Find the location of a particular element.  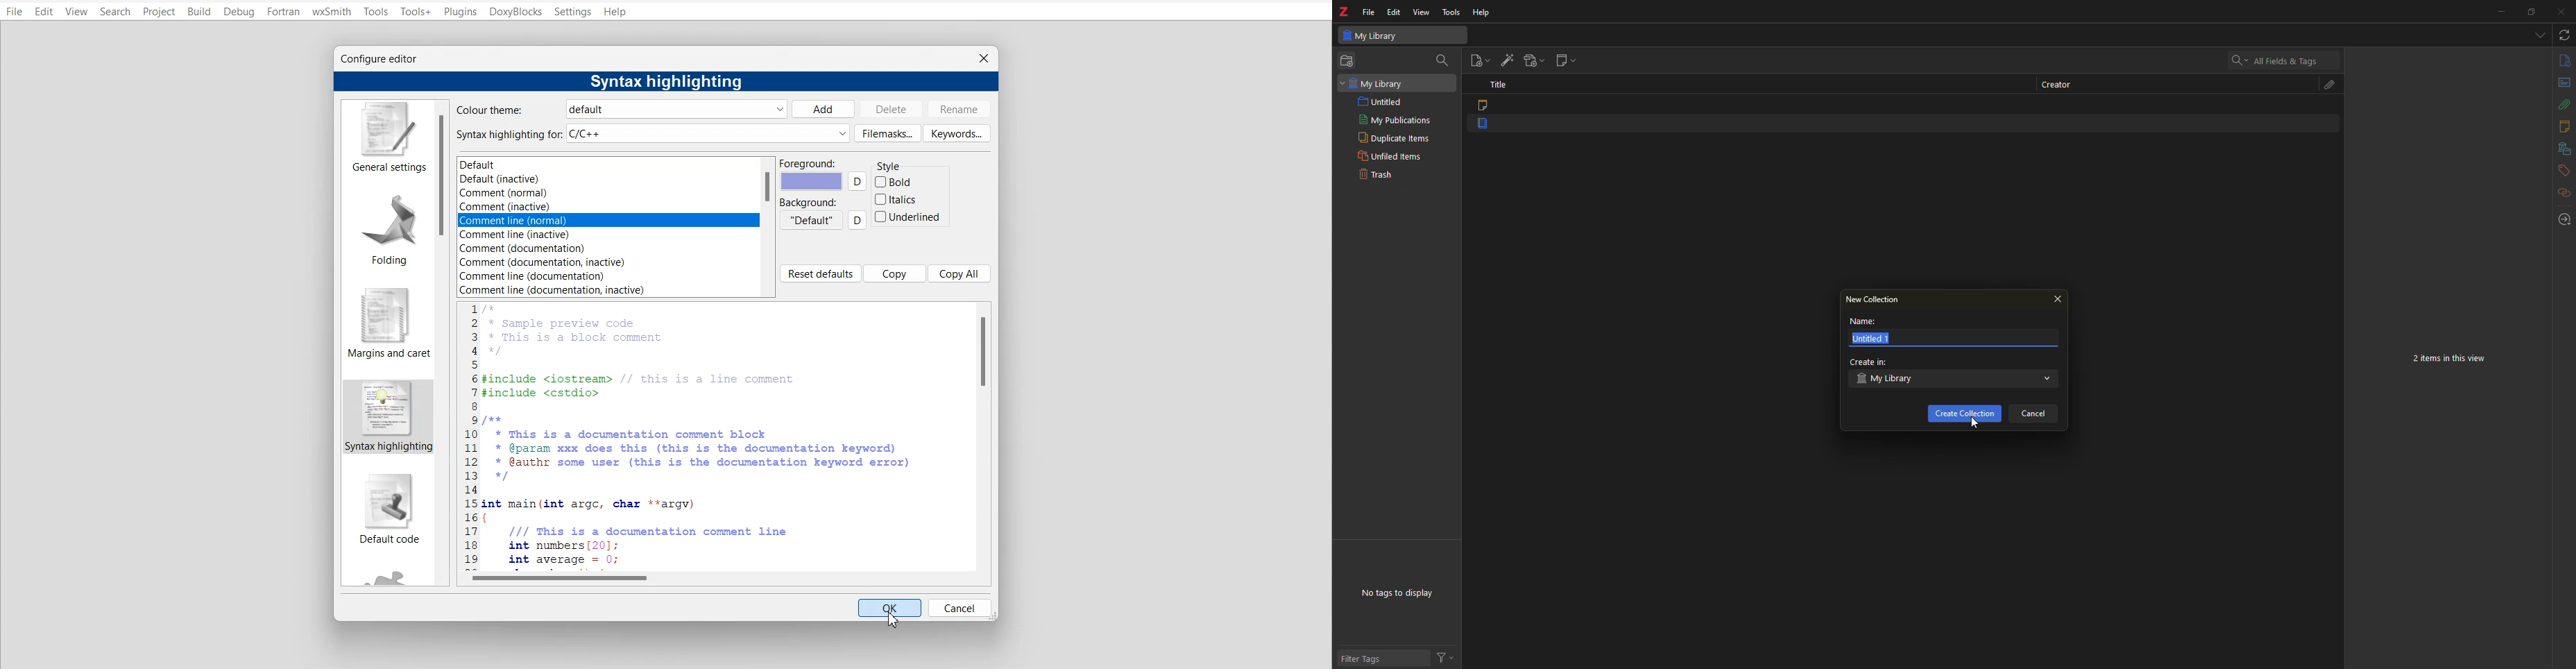

item is located at coordinates (1486, 126).